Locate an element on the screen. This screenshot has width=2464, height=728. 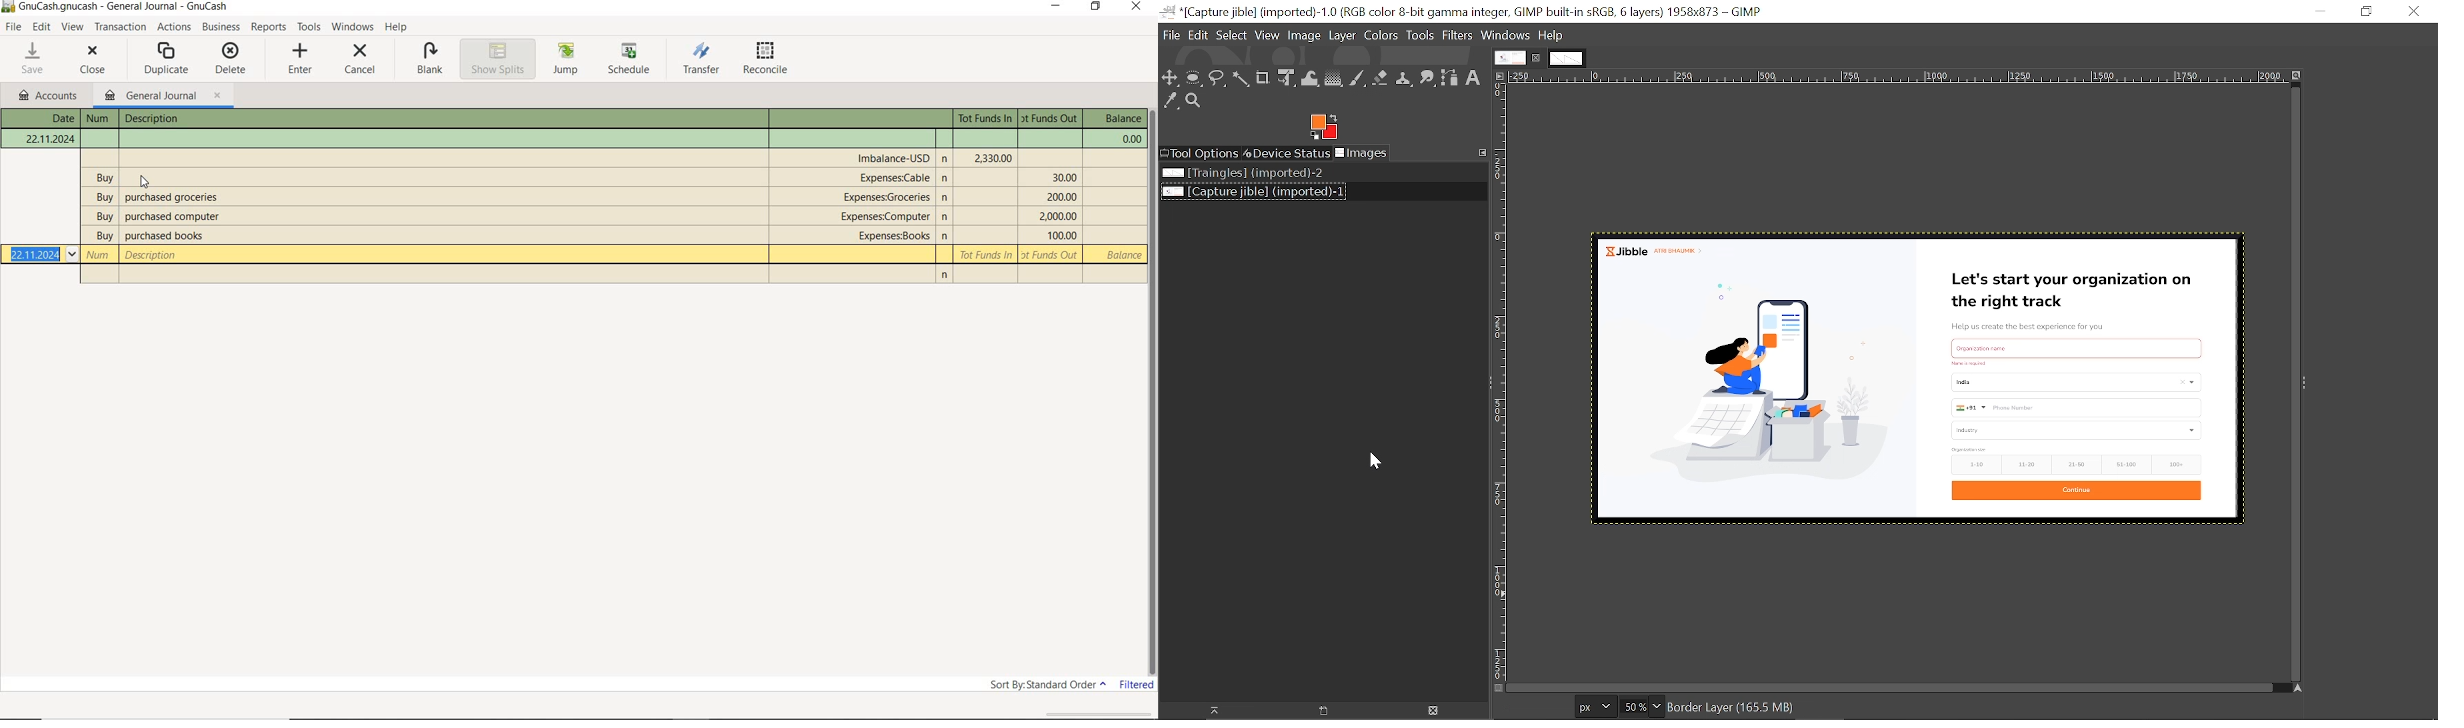
Text tool is located at coordinates (1473, 78).